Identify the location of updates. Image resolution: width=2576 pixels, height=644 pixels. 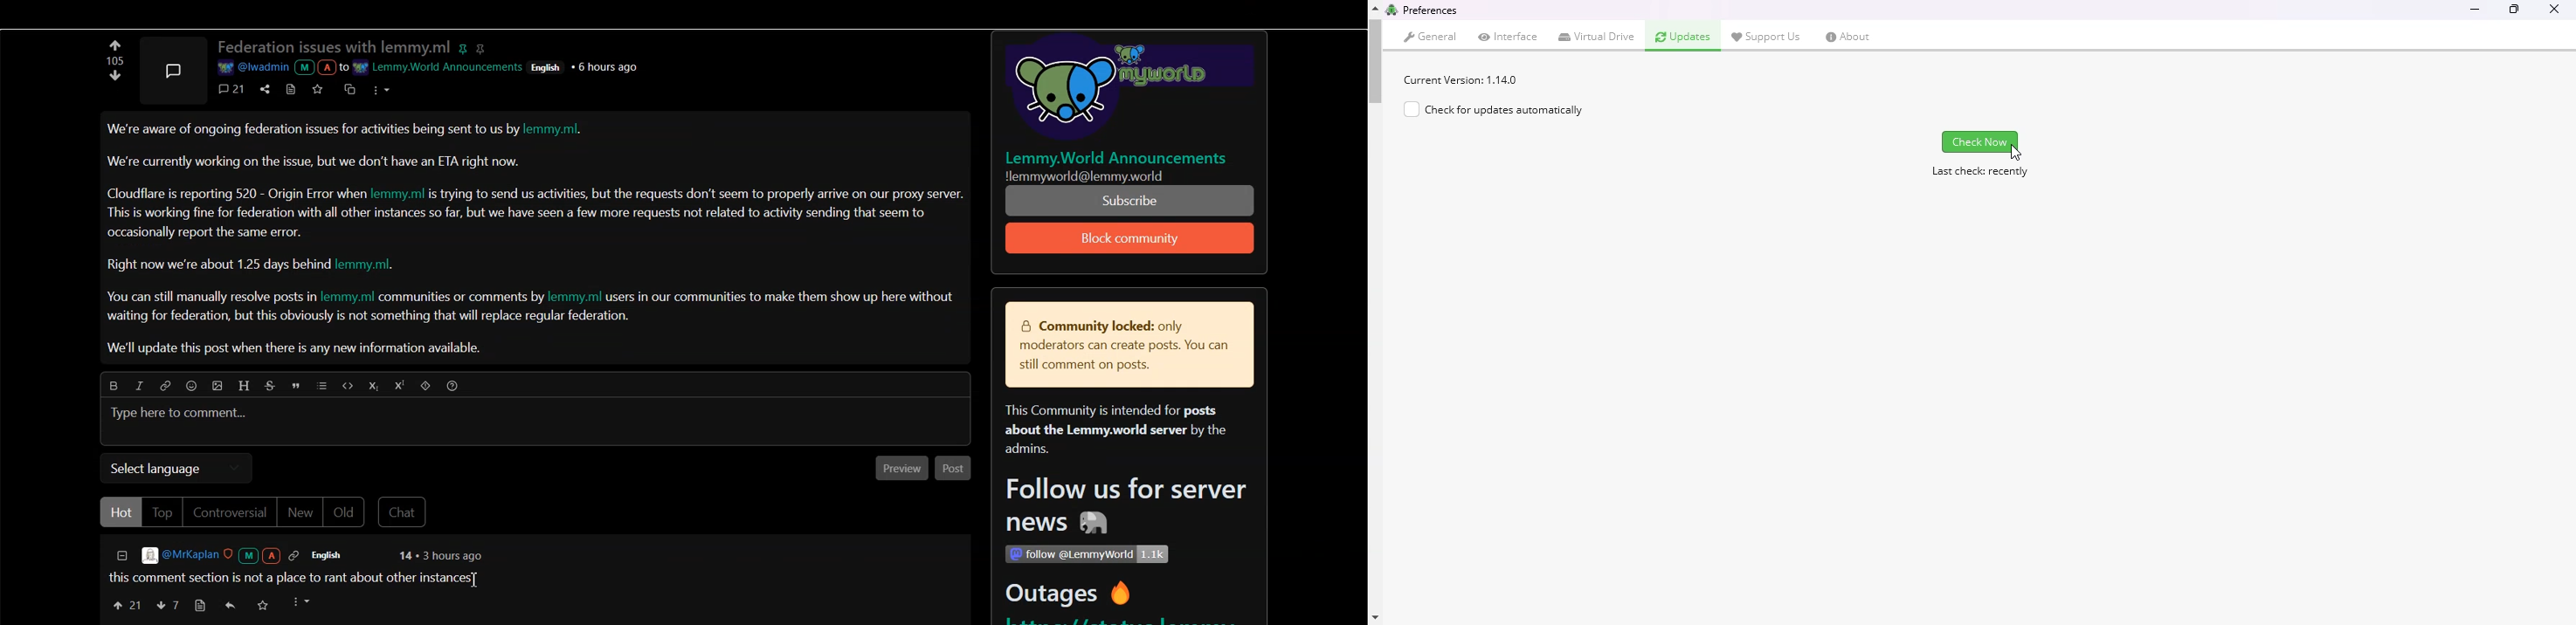
(1683, 37).